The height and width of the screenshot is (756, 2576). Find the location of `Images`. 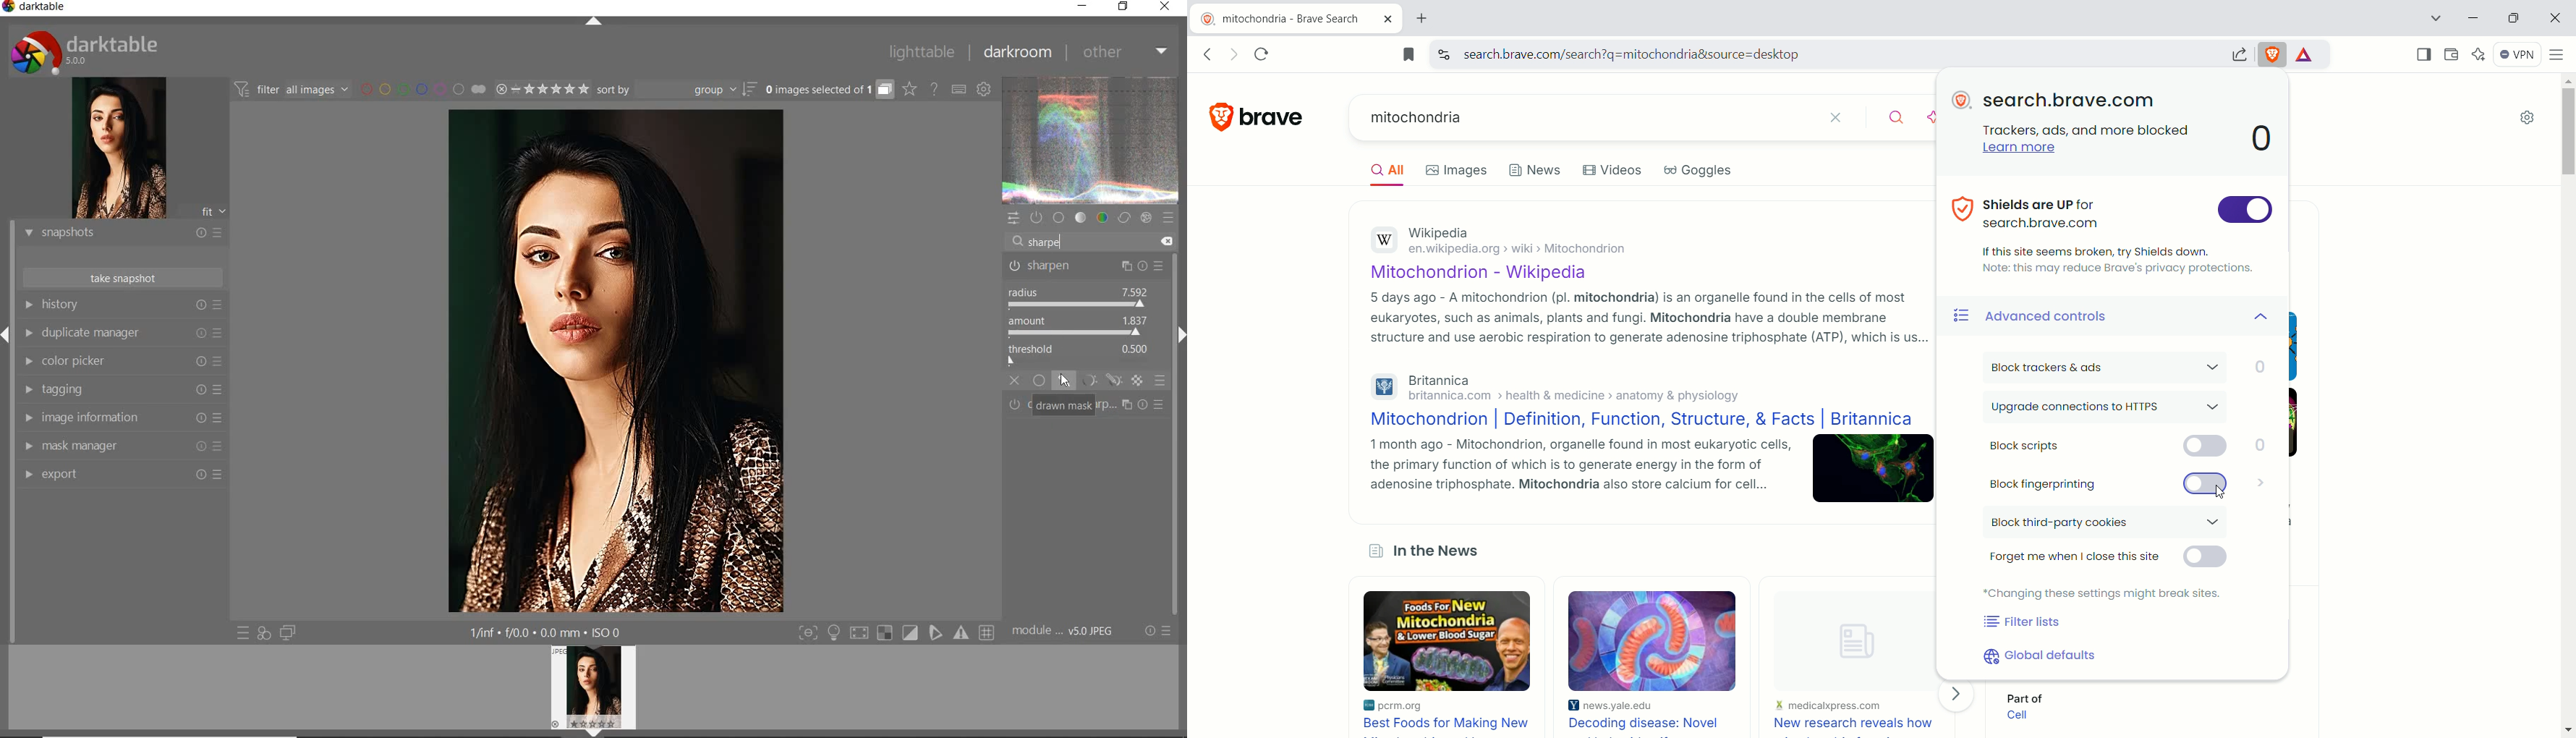

Images is located at coordinates (1457, 170).